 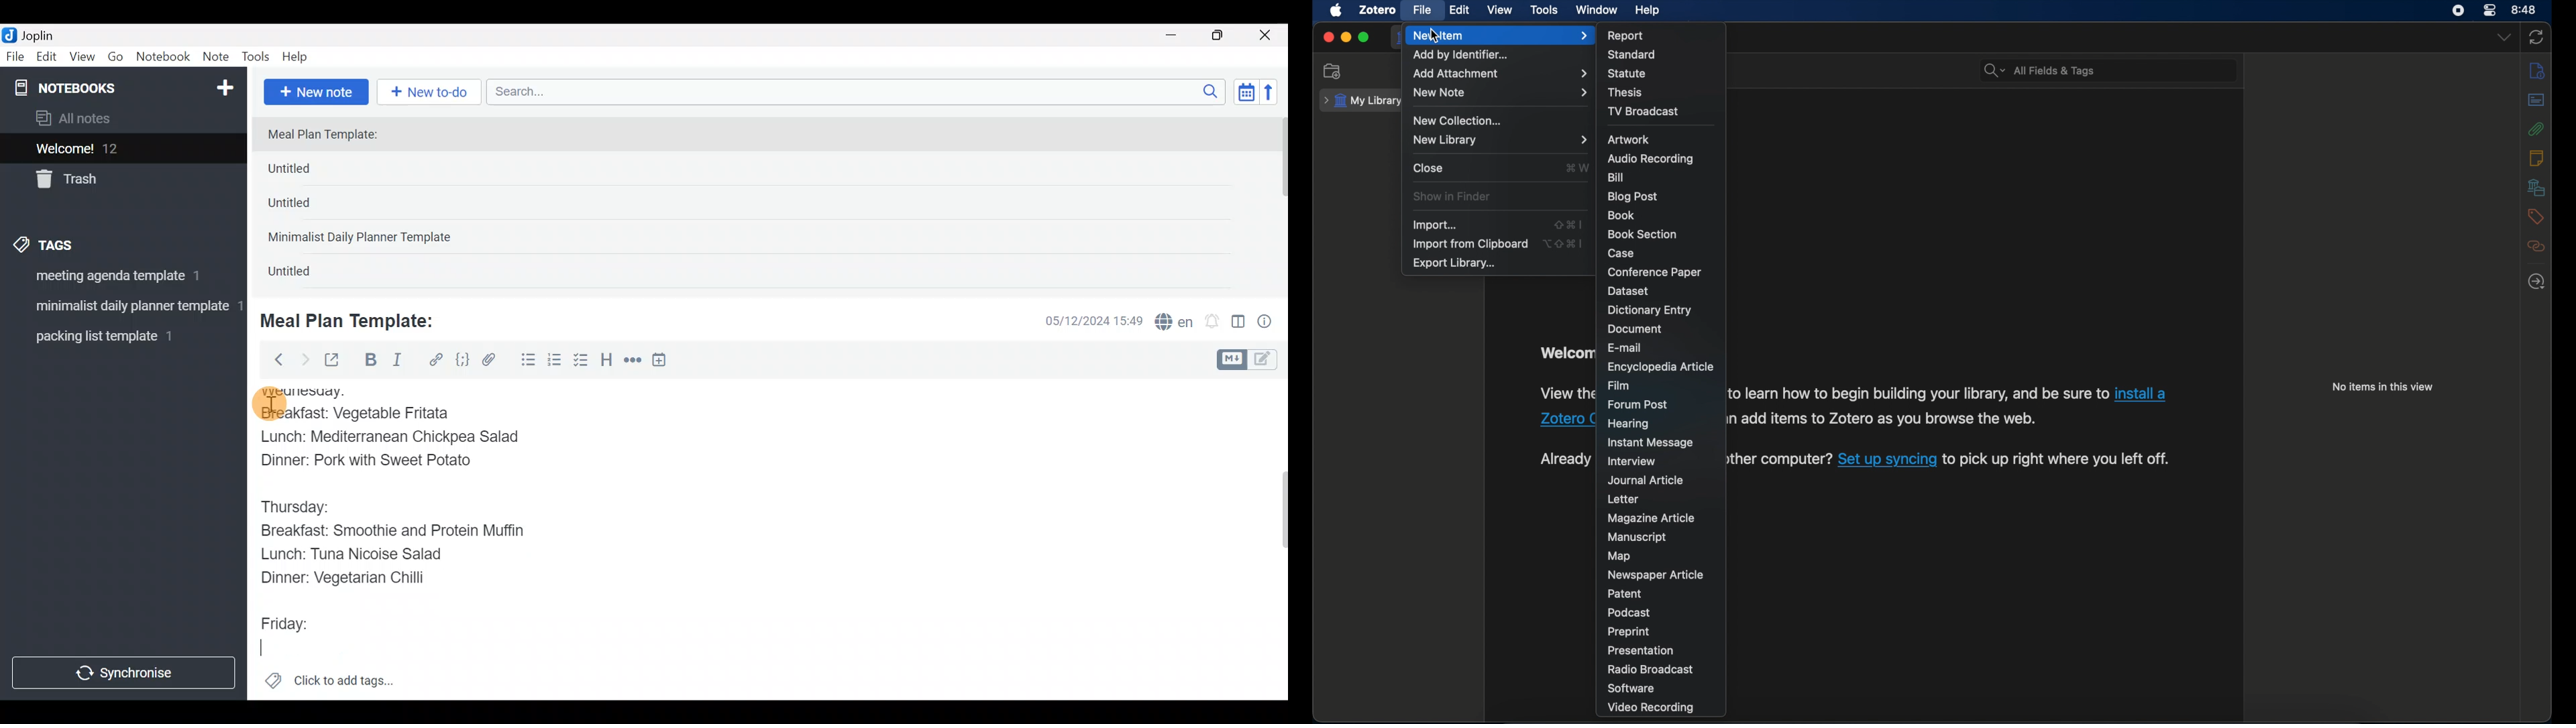 I want to click on dropdown, so click(x=2504, y=38).